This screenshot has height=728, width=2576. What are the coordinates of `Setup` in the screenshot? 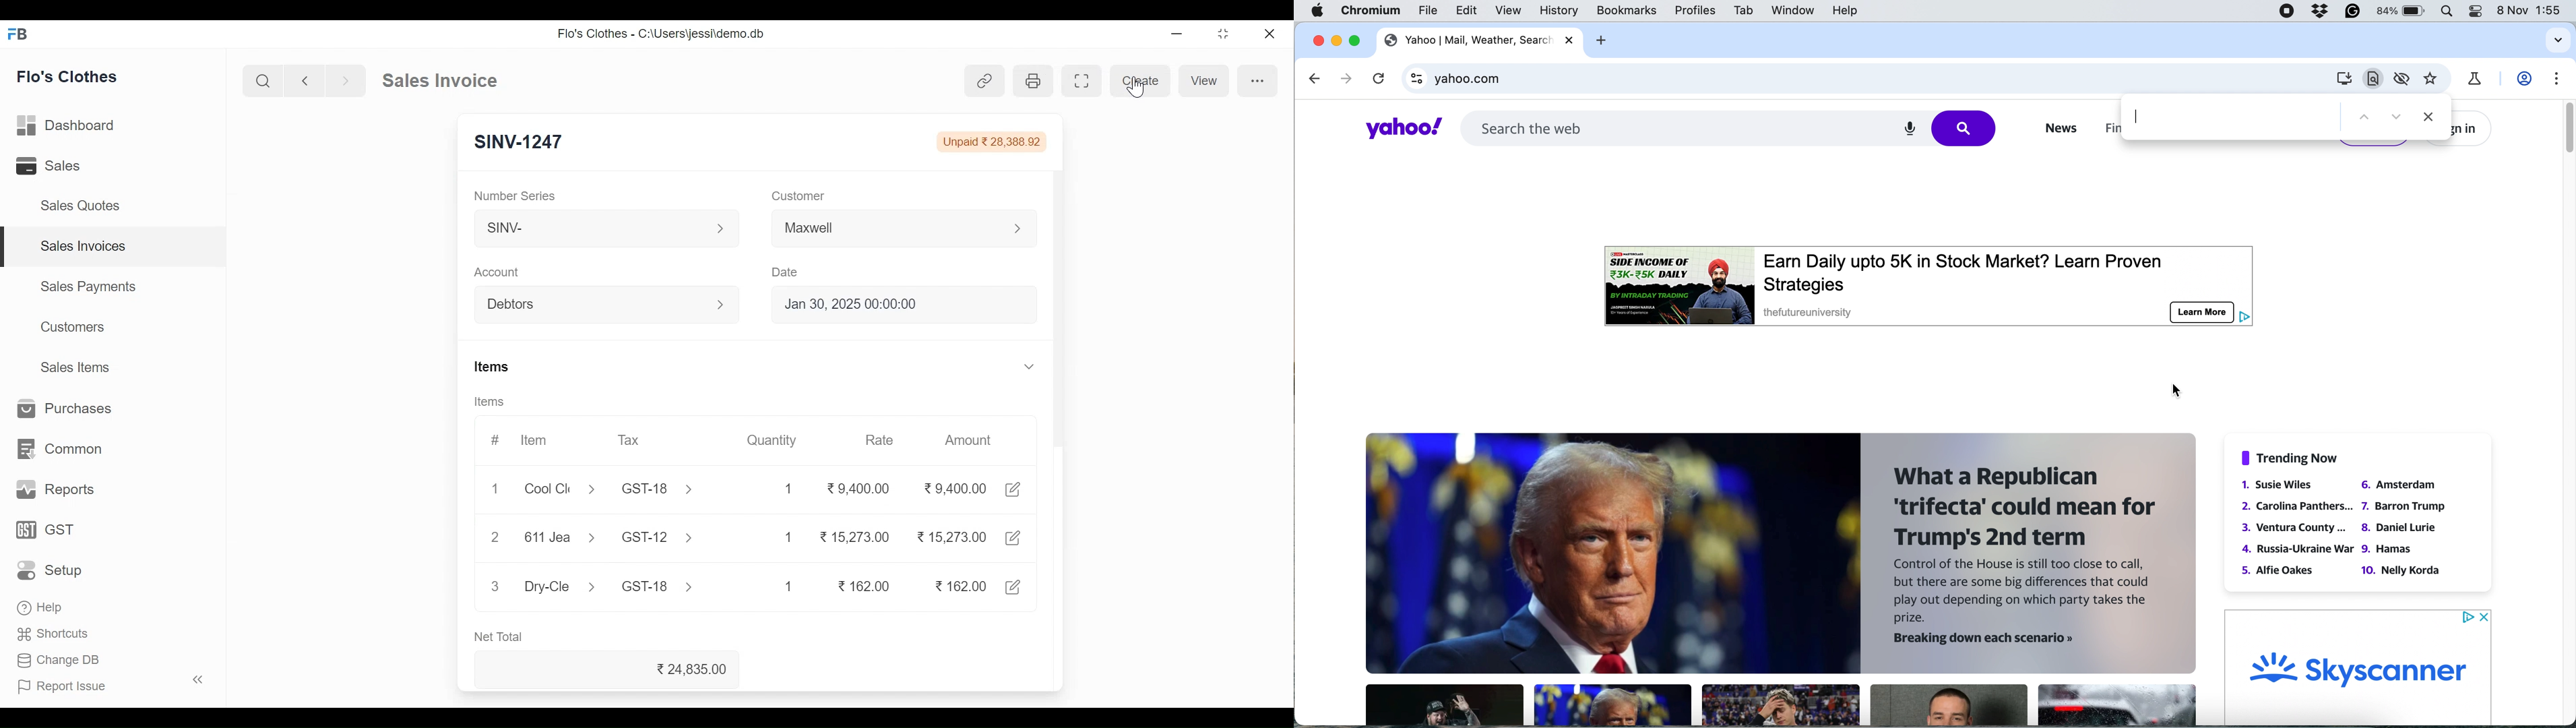 It's located at (54, 570).